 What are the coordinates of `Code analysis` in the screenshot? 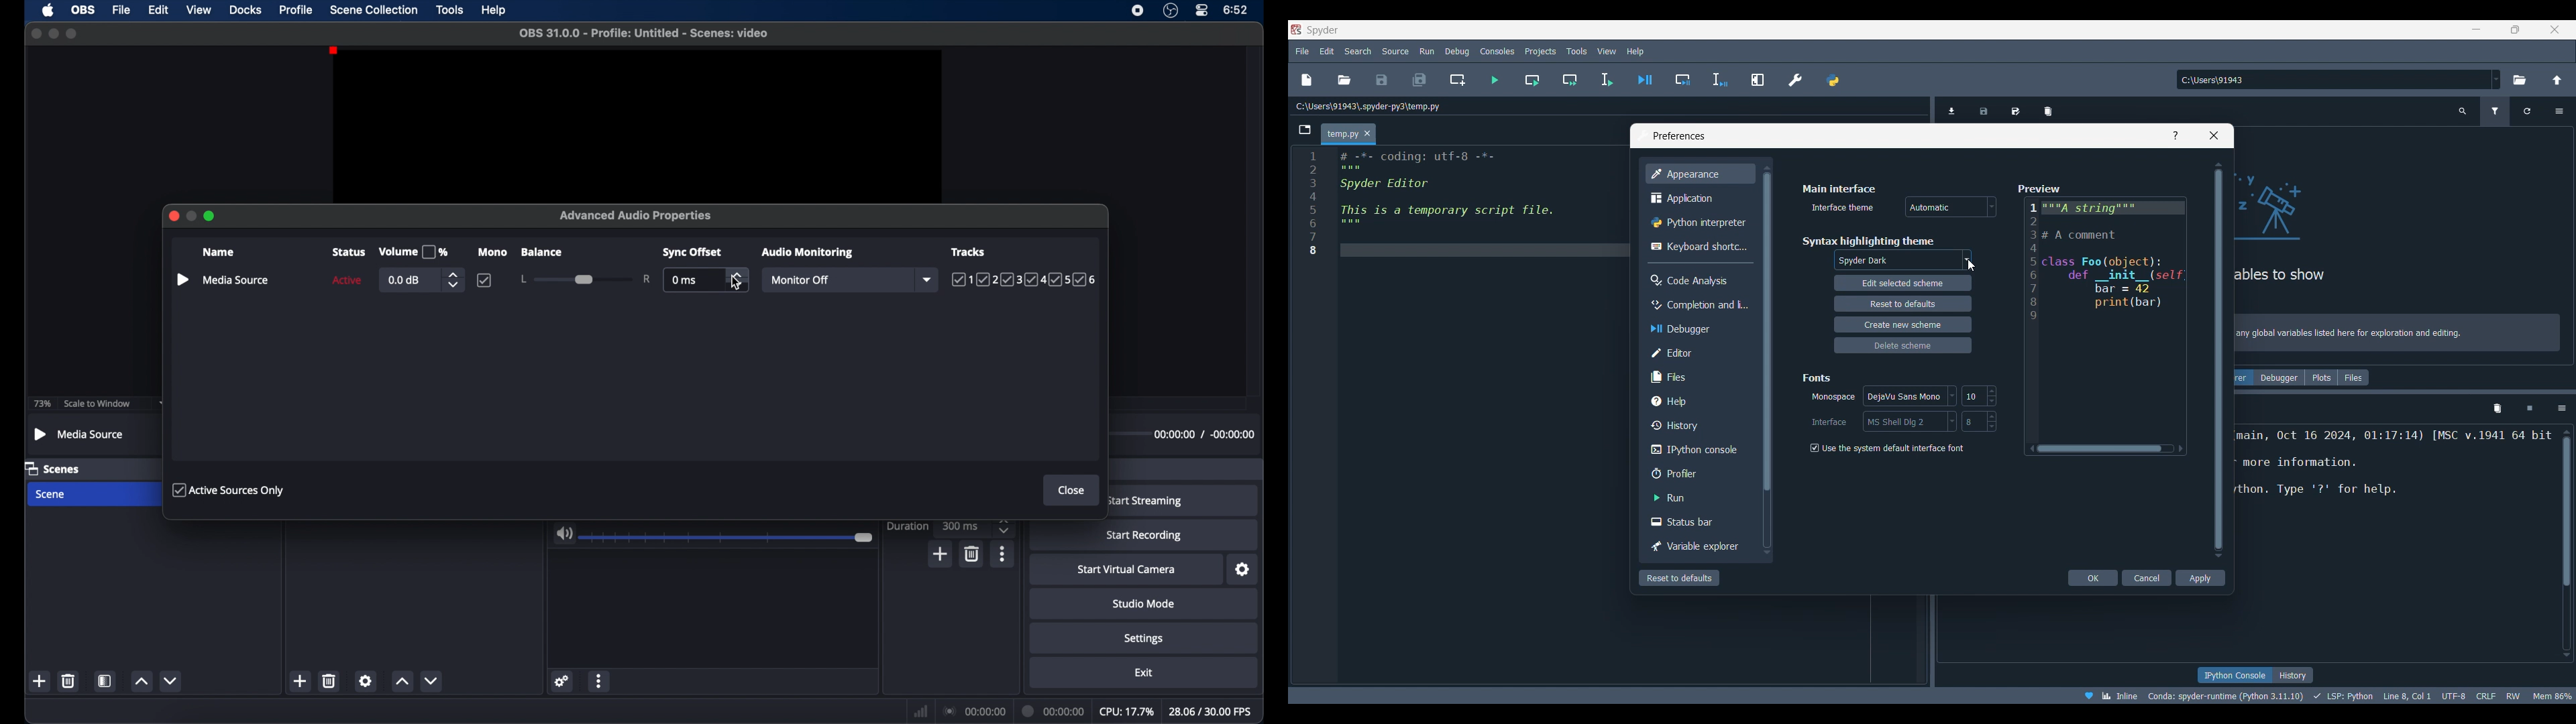 It's located at (1699, 280).